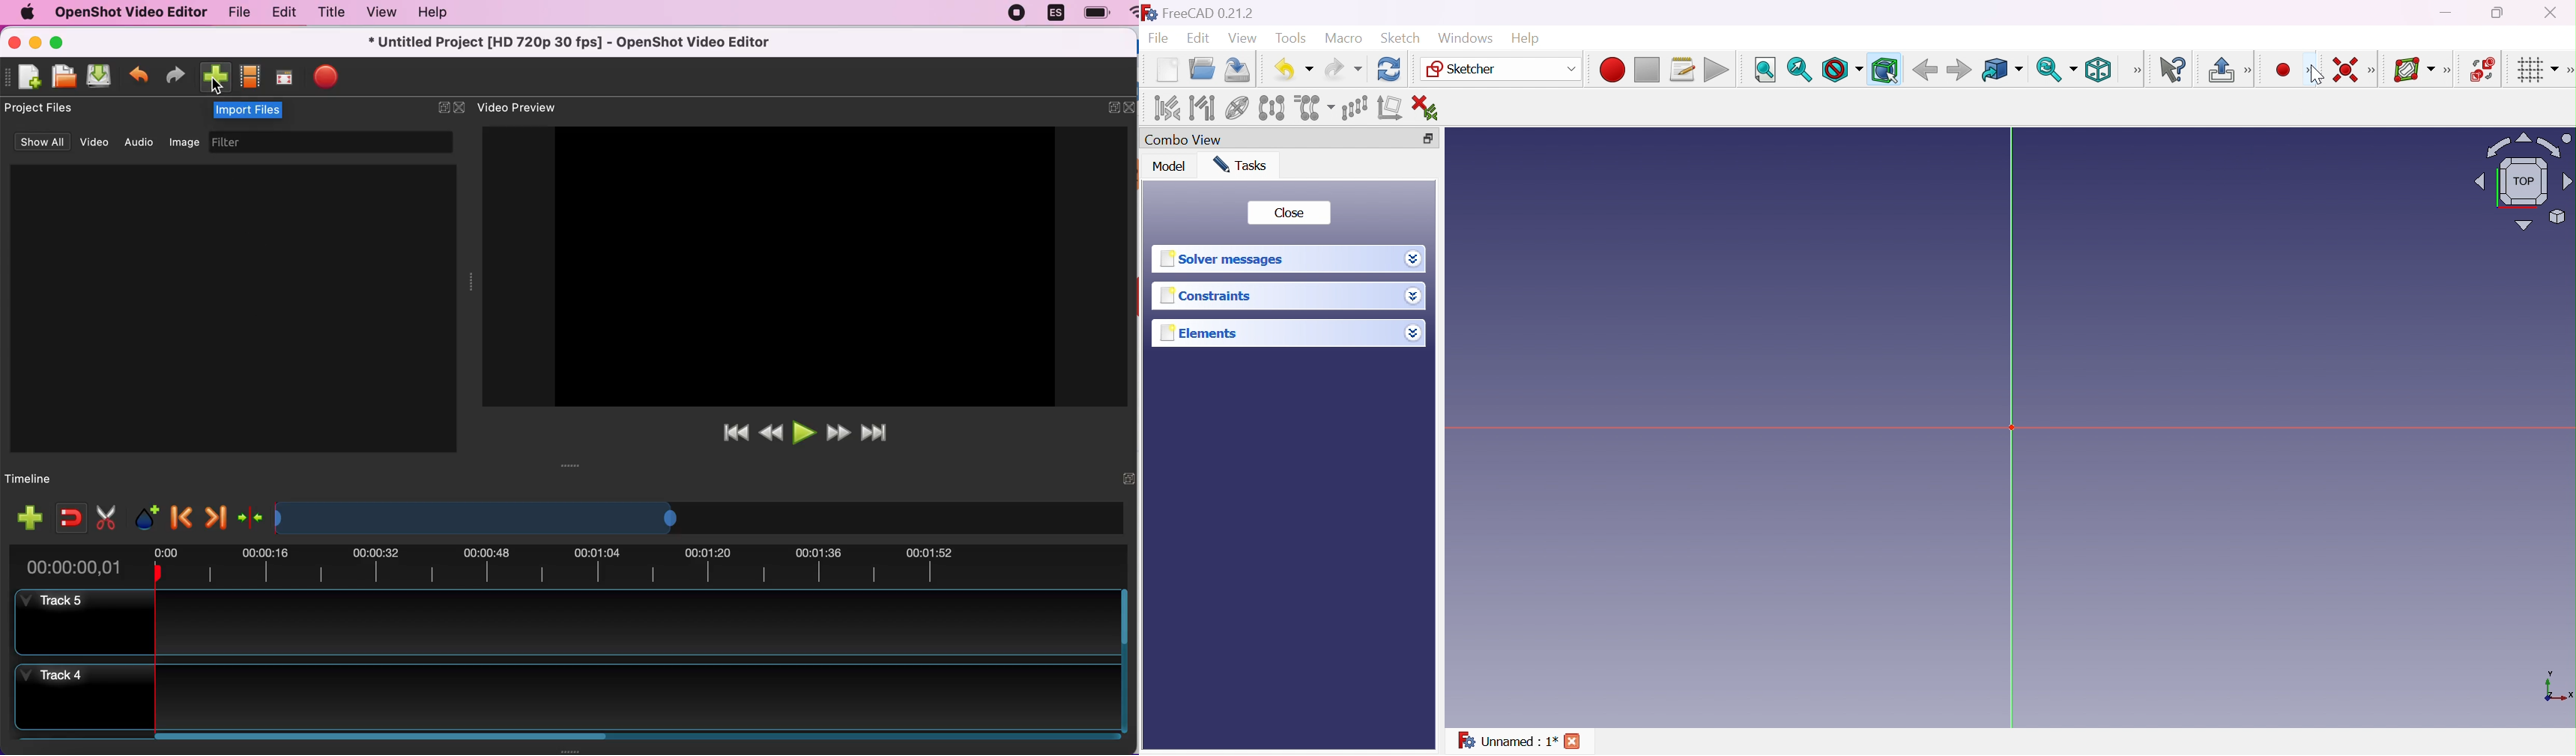 The width and height of the screenshot is (2576, 756). I want to click on Create point, so click(2281, 68).